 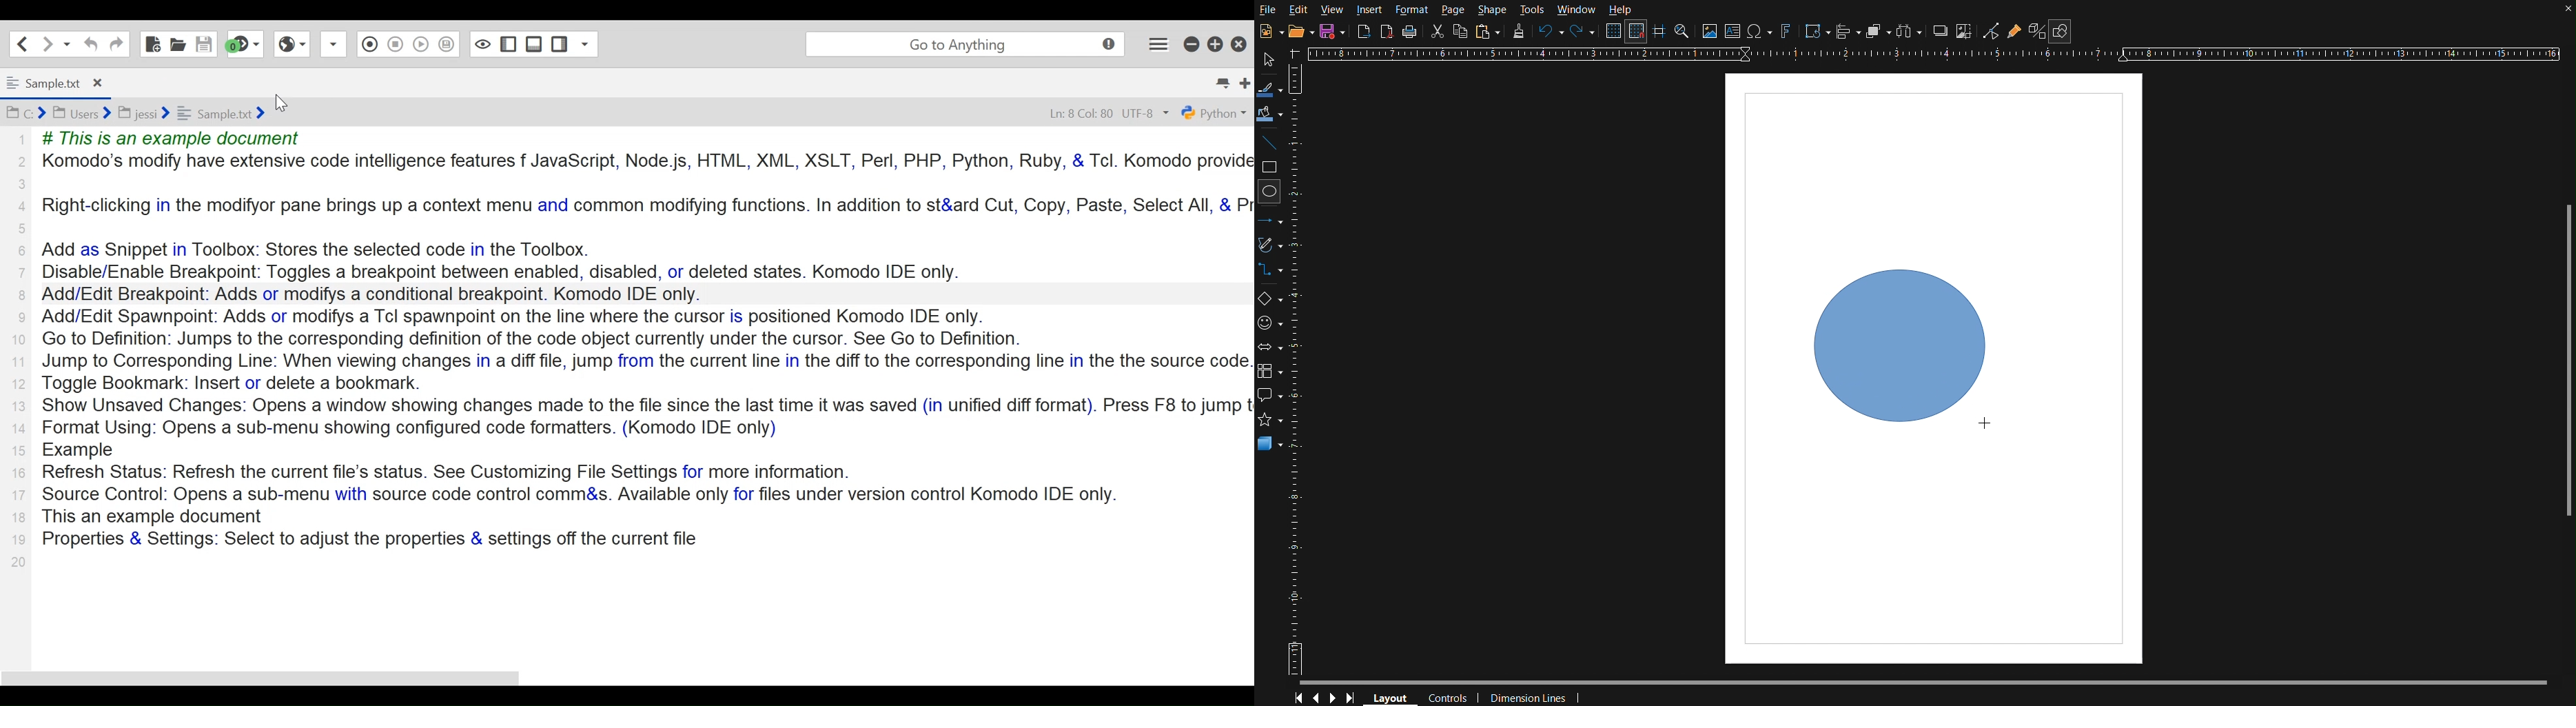 I want to click on 3D Objects, so click(x=1274, y=445).